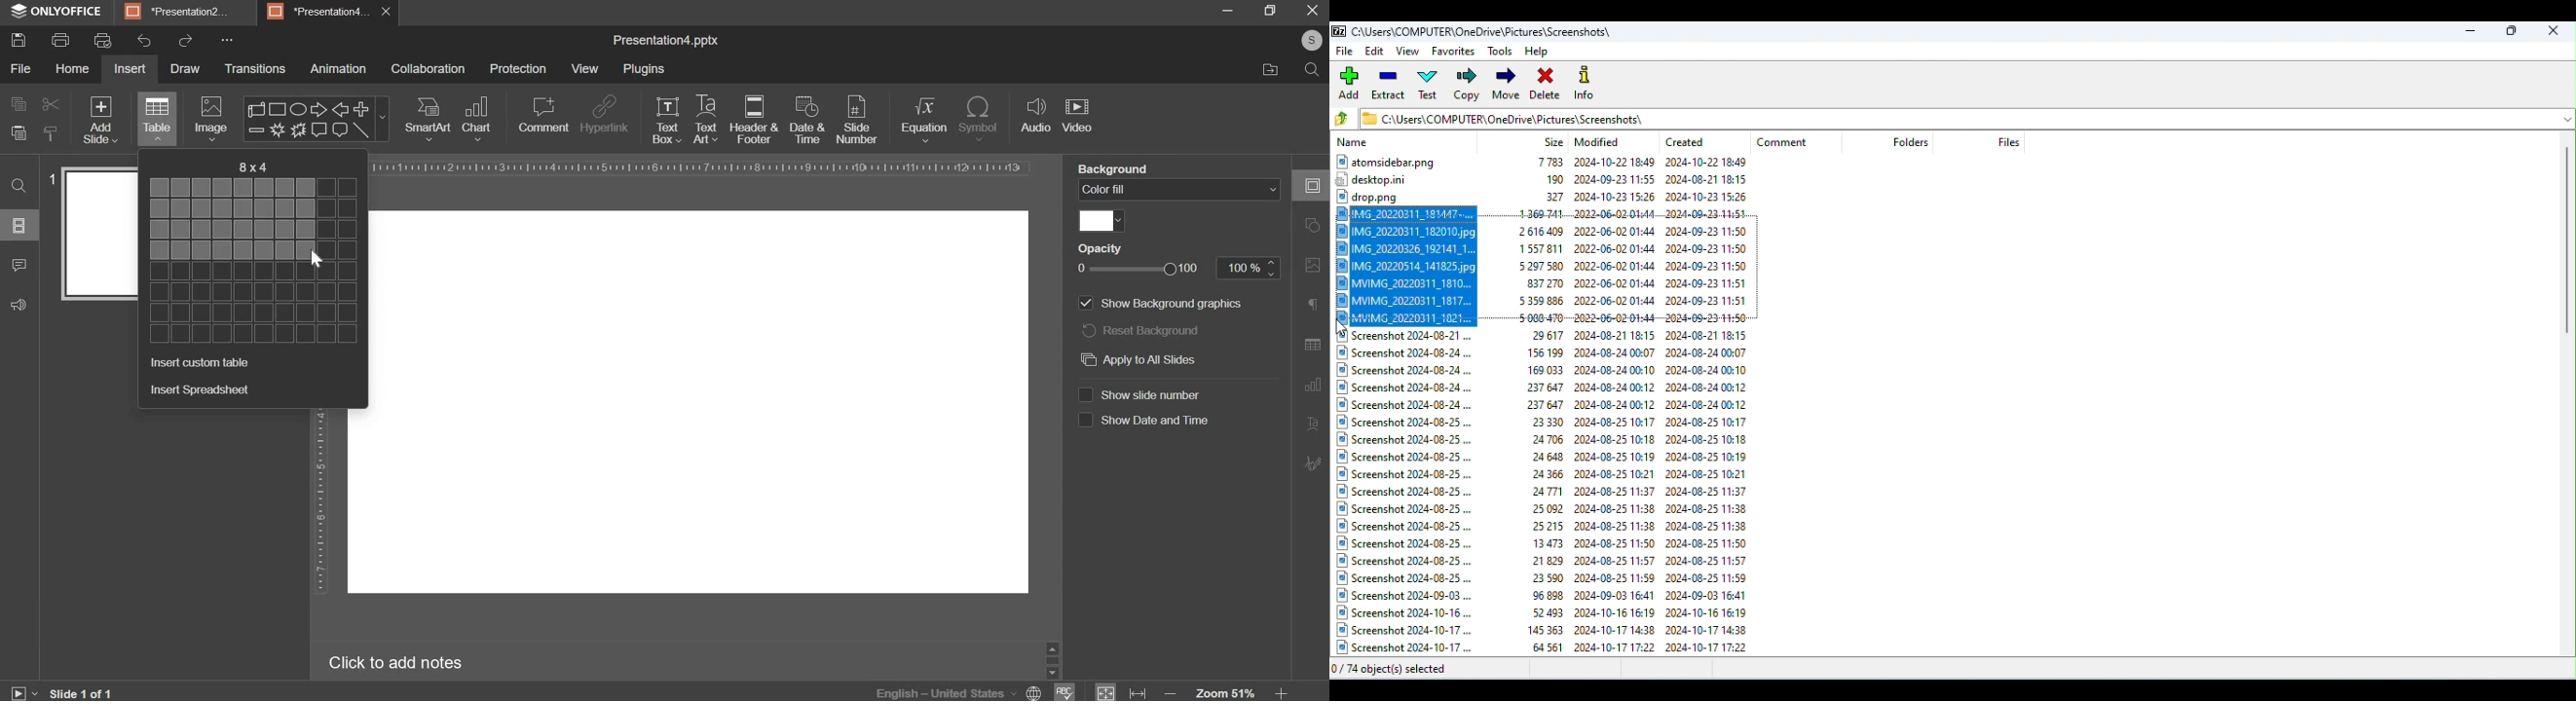 The image size is (2576, 728). I want to click on redo, so click(184, 41).